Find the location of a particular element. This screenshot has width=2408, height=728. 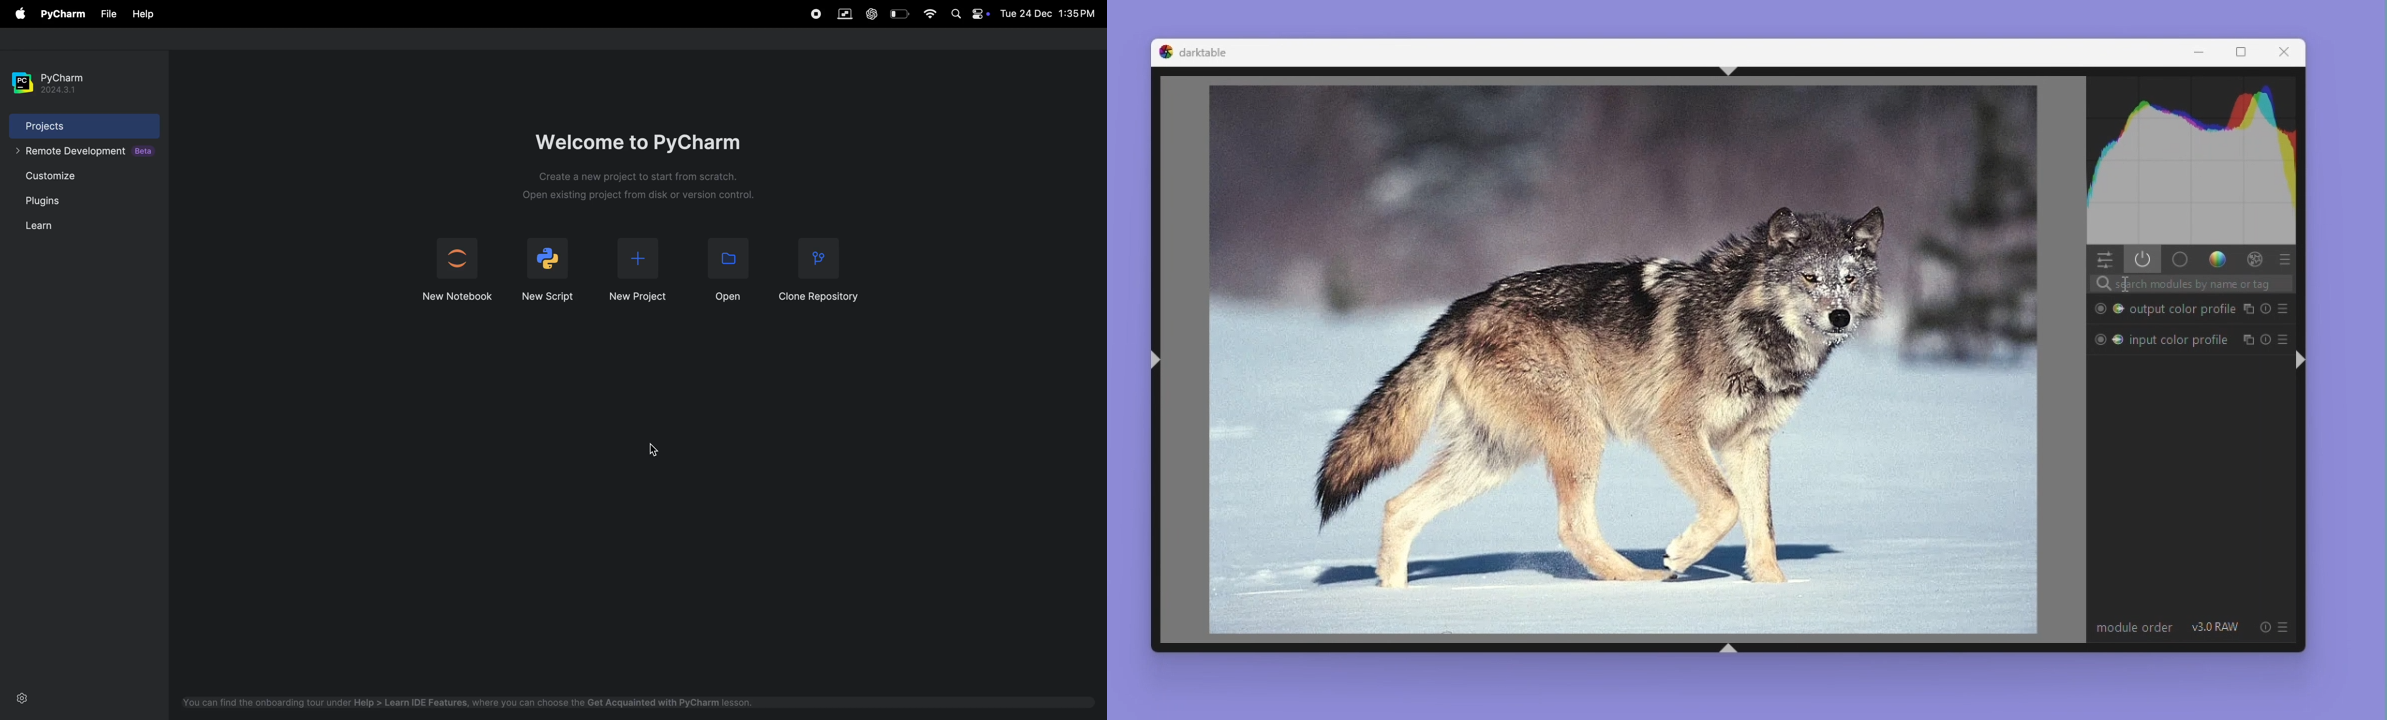

Output colour profile is located at coordinates (2160, 309).